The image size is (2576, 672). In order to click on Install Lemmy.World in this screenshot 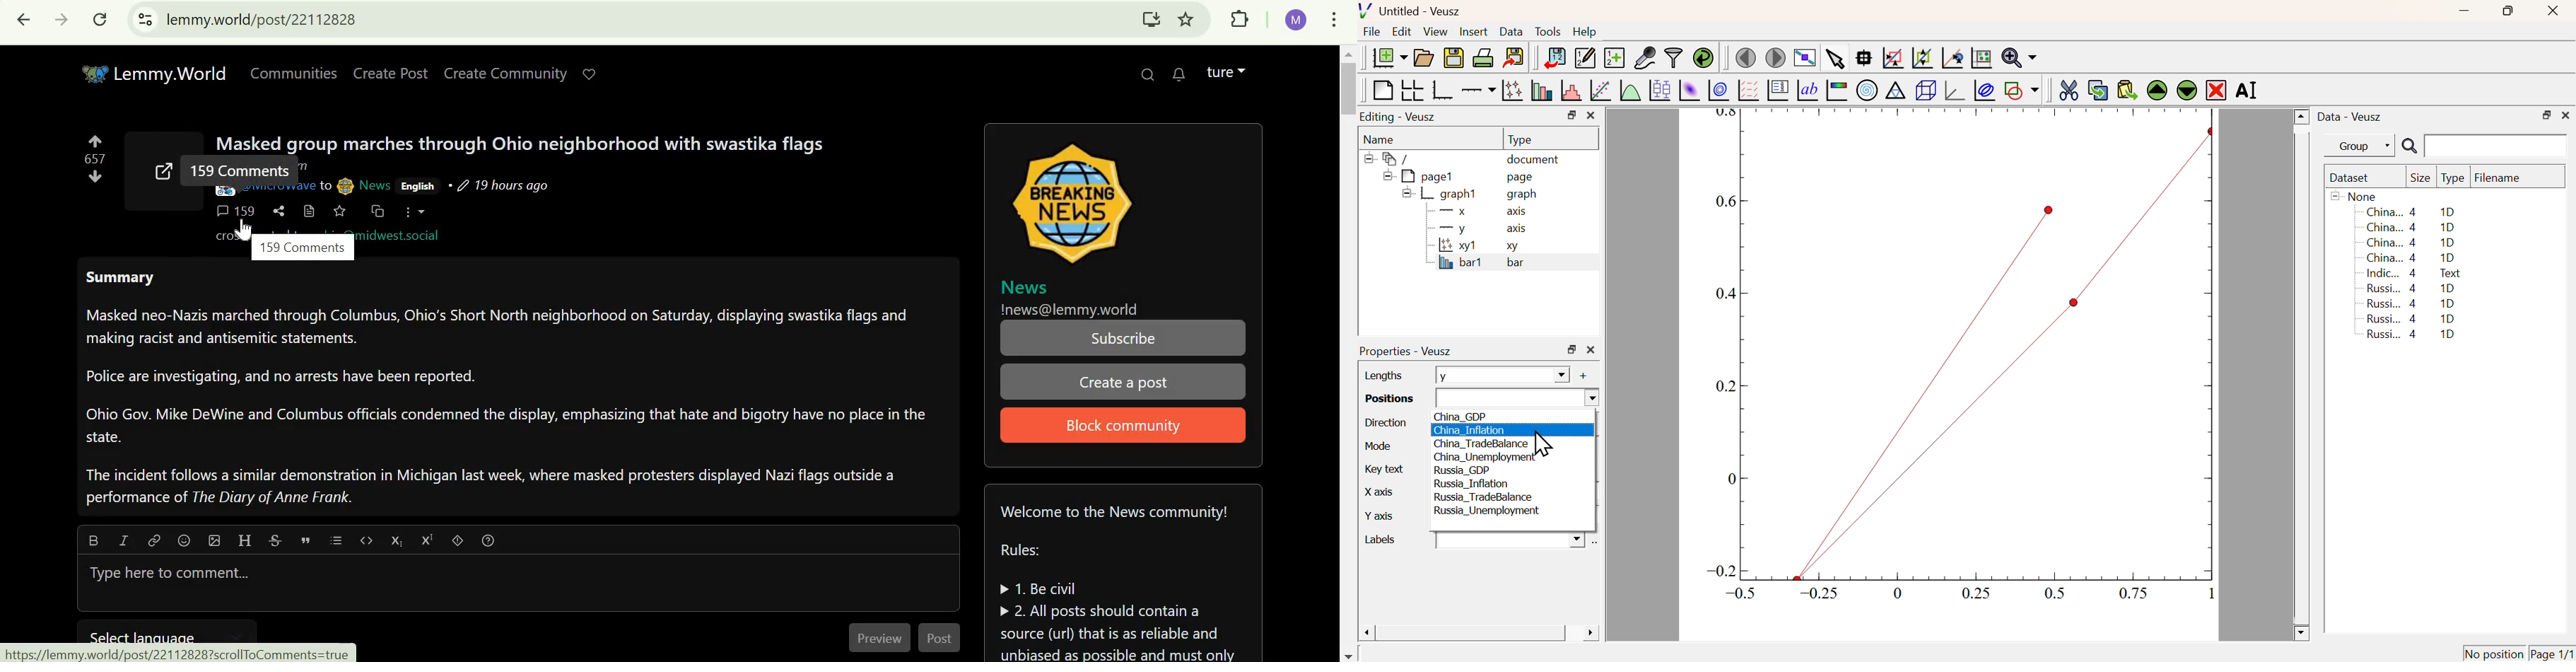, I will do `click(1151, 16)`.